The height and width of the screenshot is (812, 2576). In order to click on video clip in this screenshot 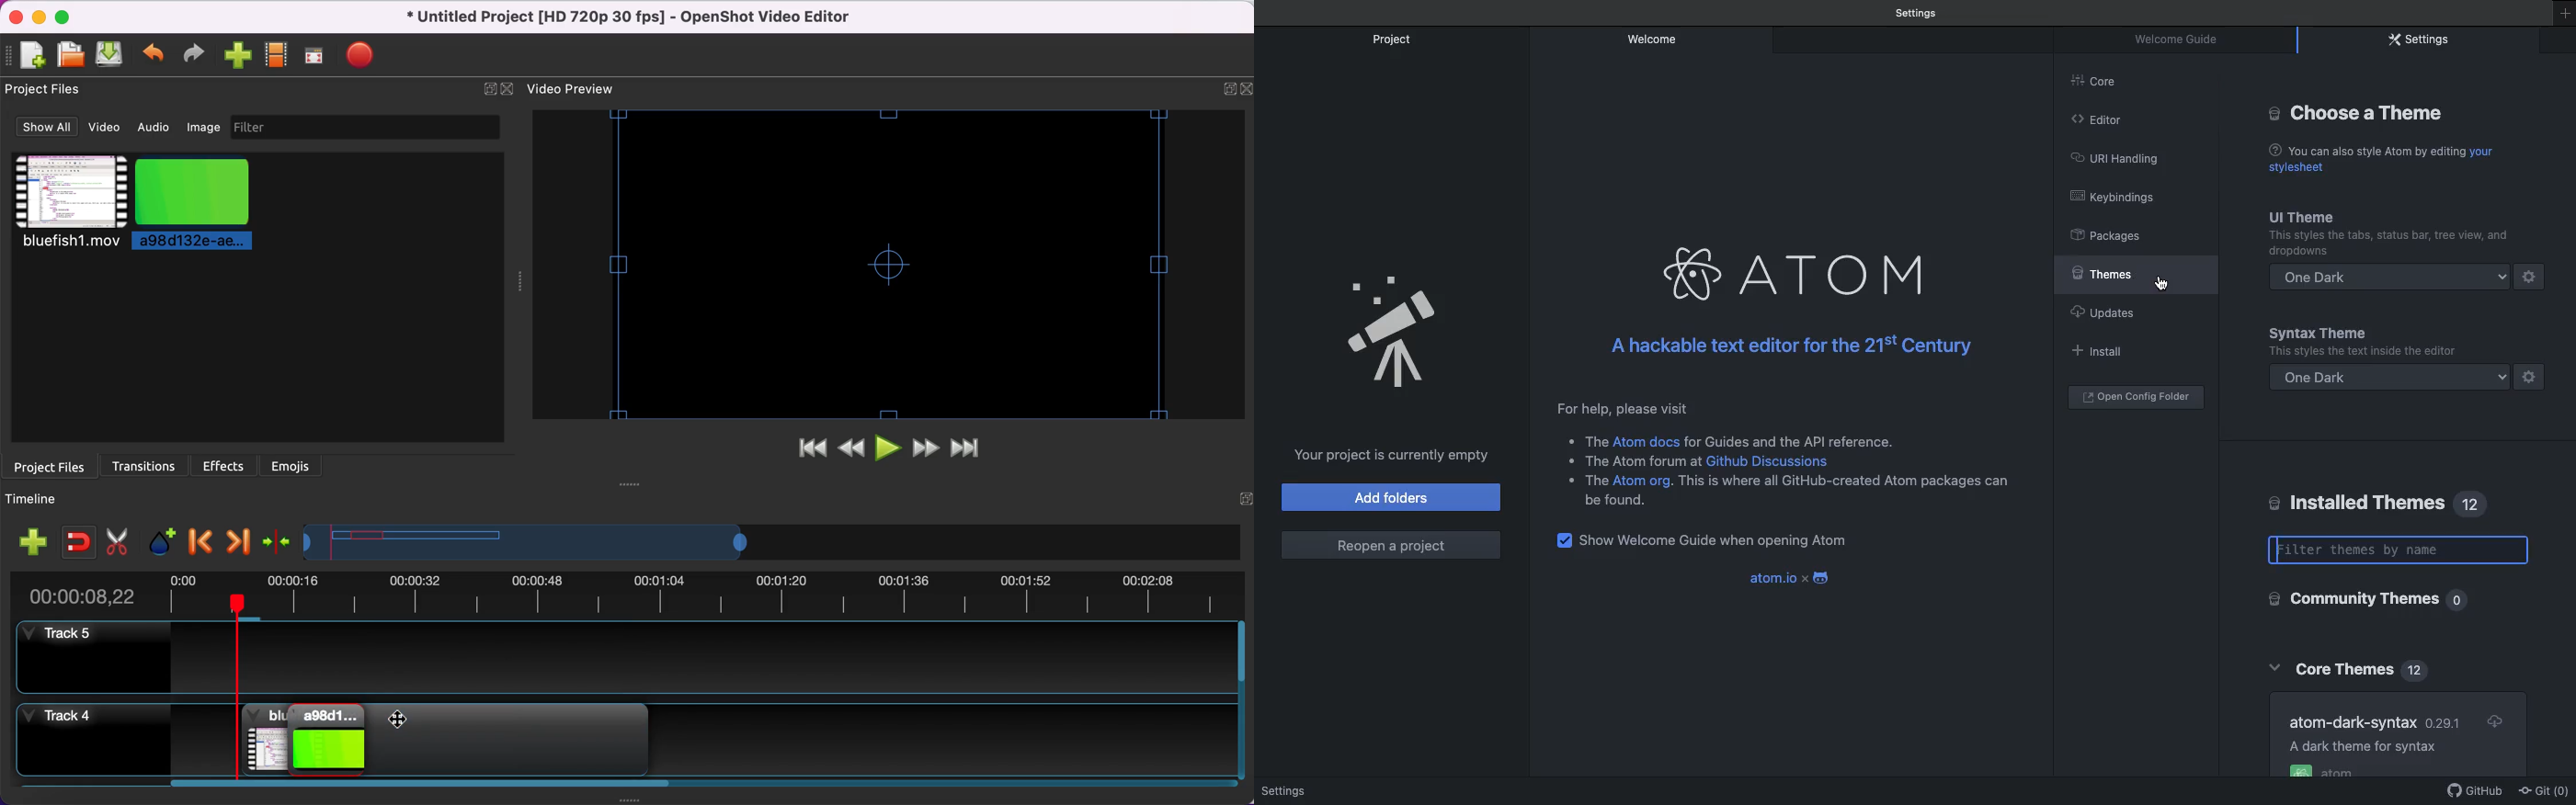, I will do `click(247, 735)`.